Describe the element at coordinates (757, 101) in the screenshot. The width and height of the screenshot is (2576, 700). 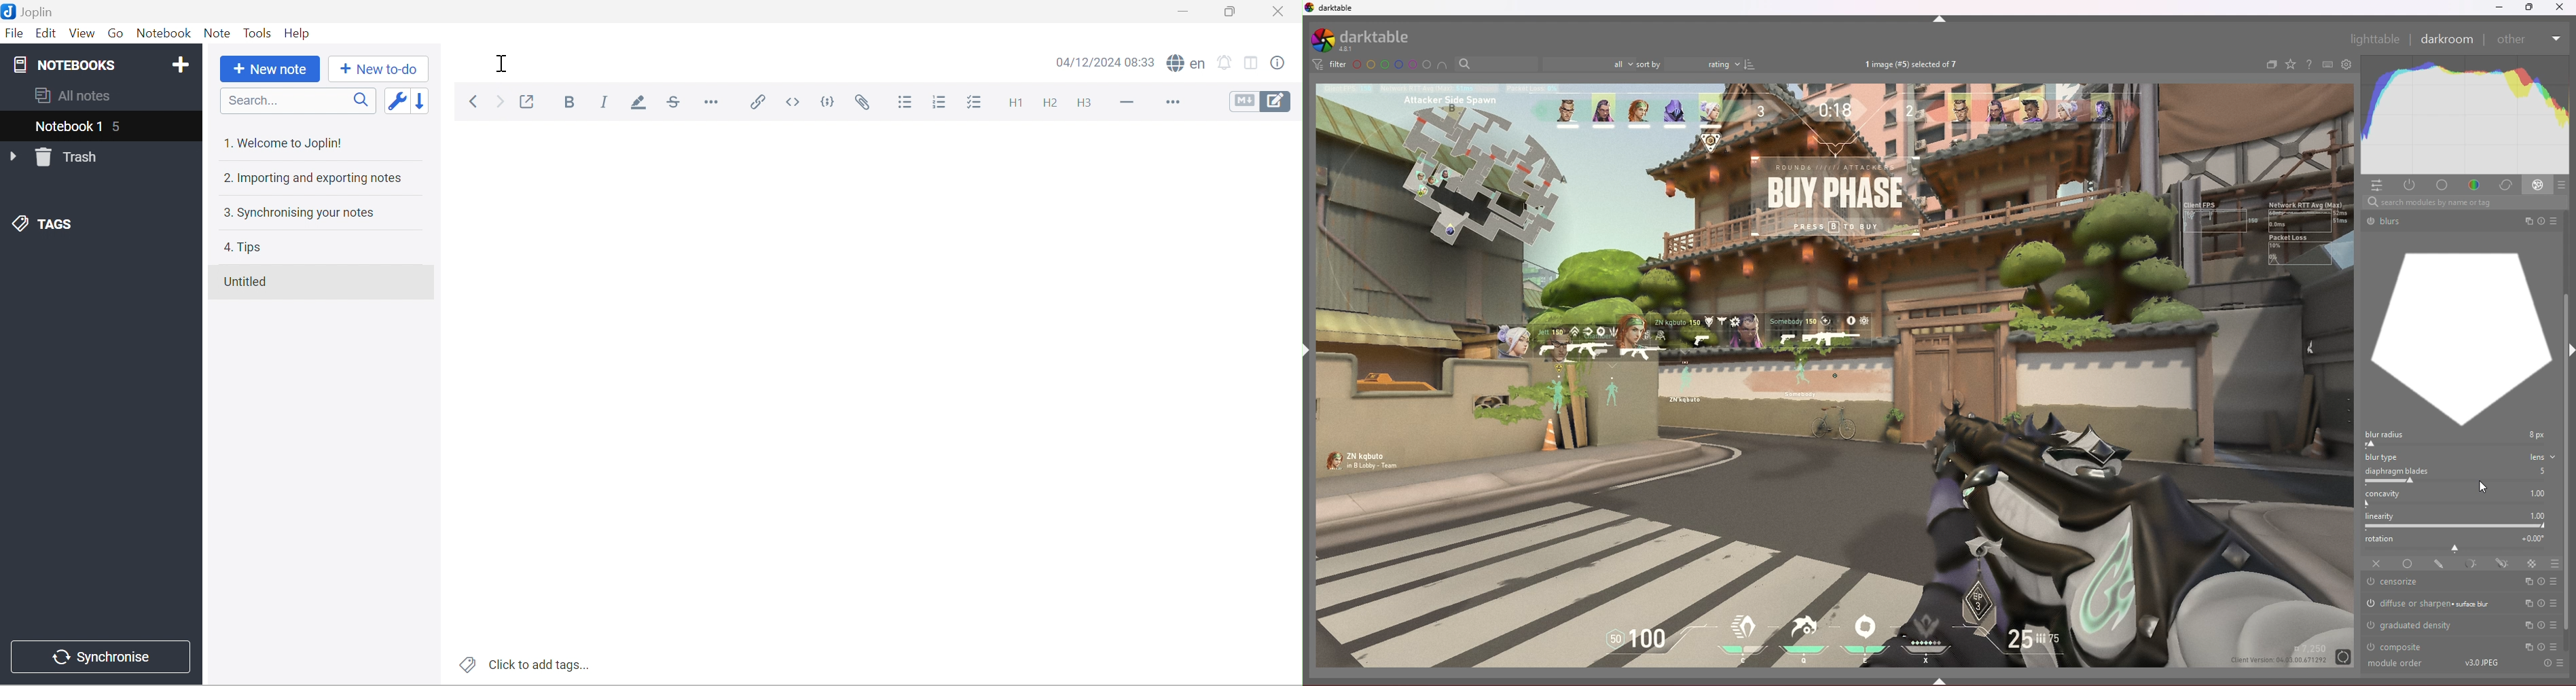
I see `Insert / edit link` at that location.